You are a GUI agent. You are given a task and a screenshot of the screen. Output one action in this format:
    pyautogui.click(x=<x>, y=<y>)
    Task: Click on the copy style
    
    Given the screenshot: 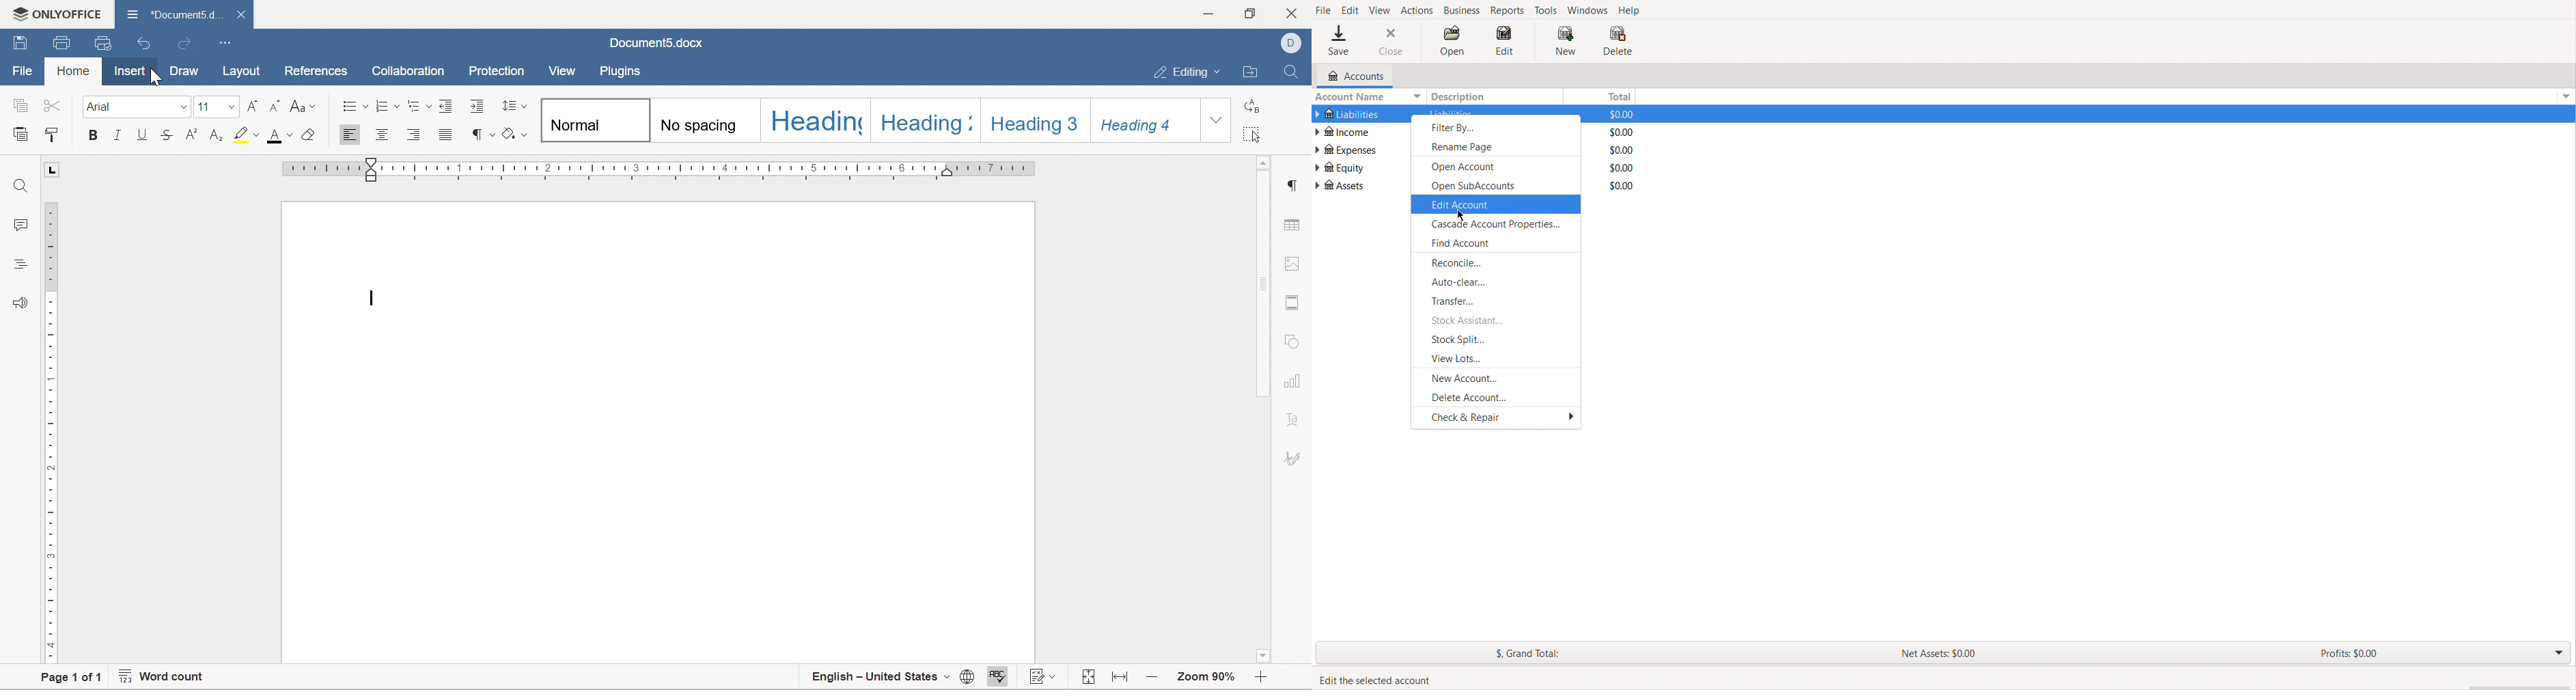 What is the action you would take?
    pyautogui.click(x=55, y=134)
    